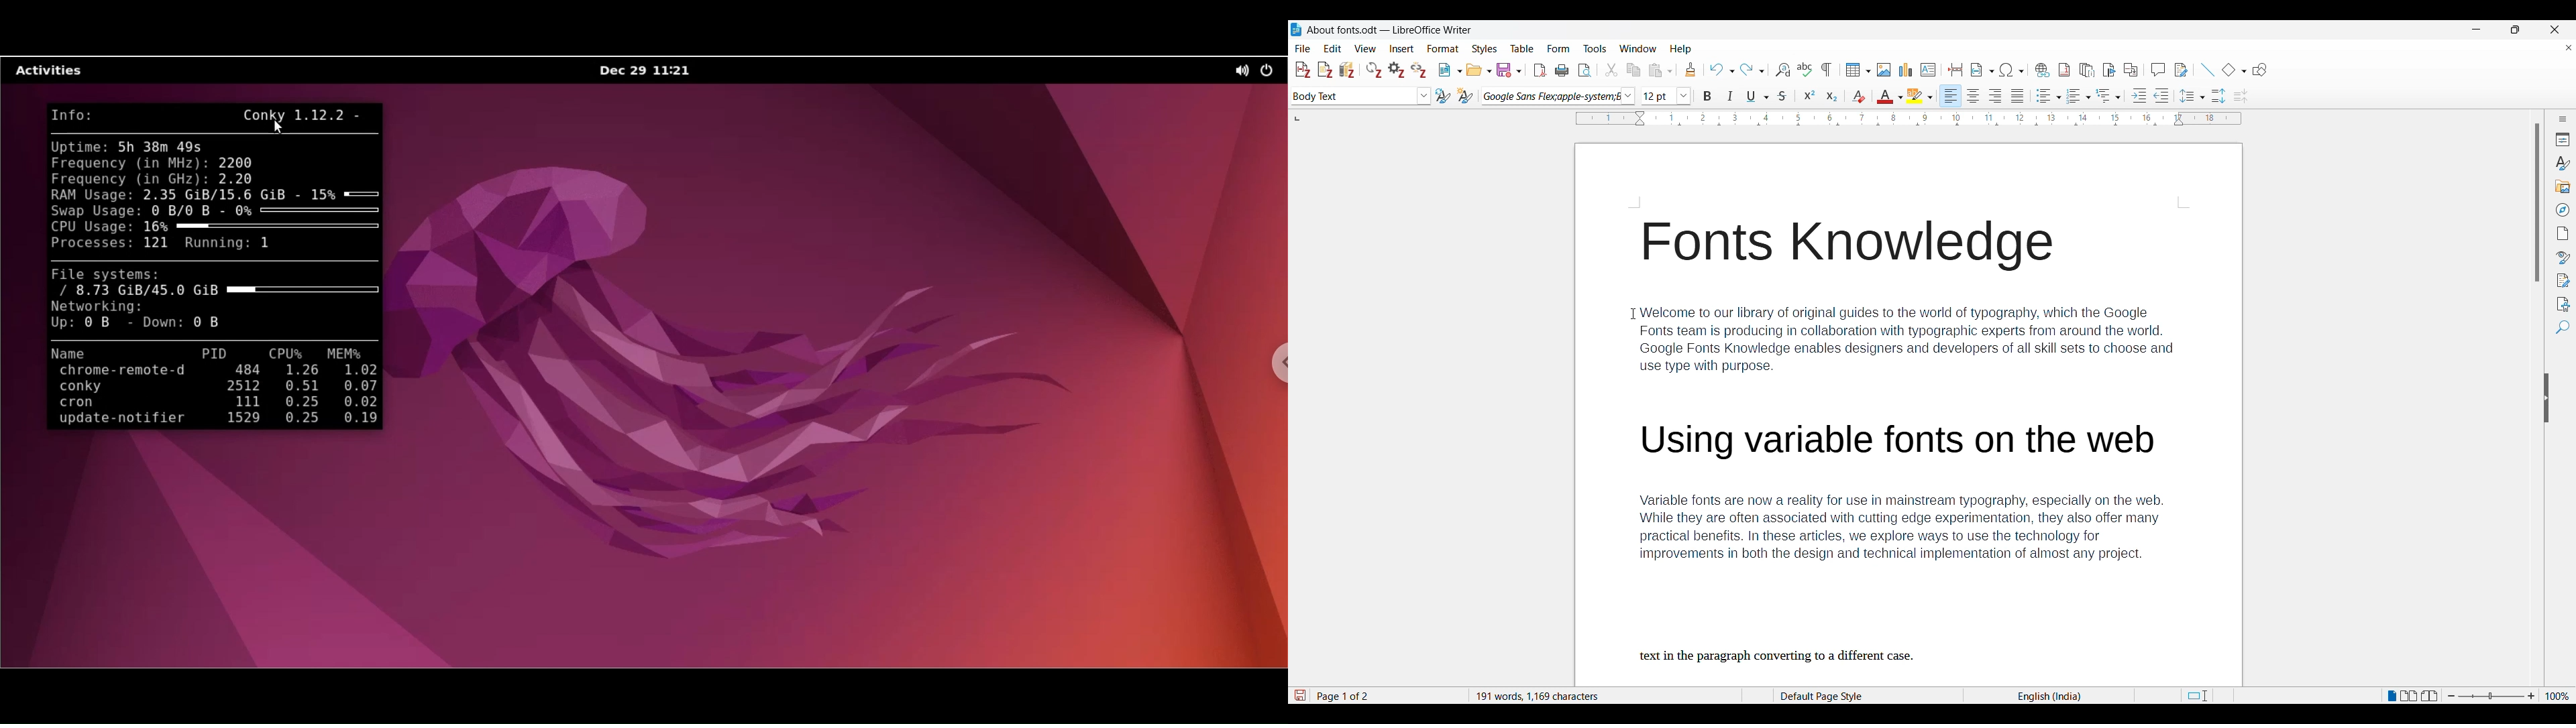  Describe the element at coordinates (2546, 398) in the screenshot. I see `Hide sidebar` at that location.